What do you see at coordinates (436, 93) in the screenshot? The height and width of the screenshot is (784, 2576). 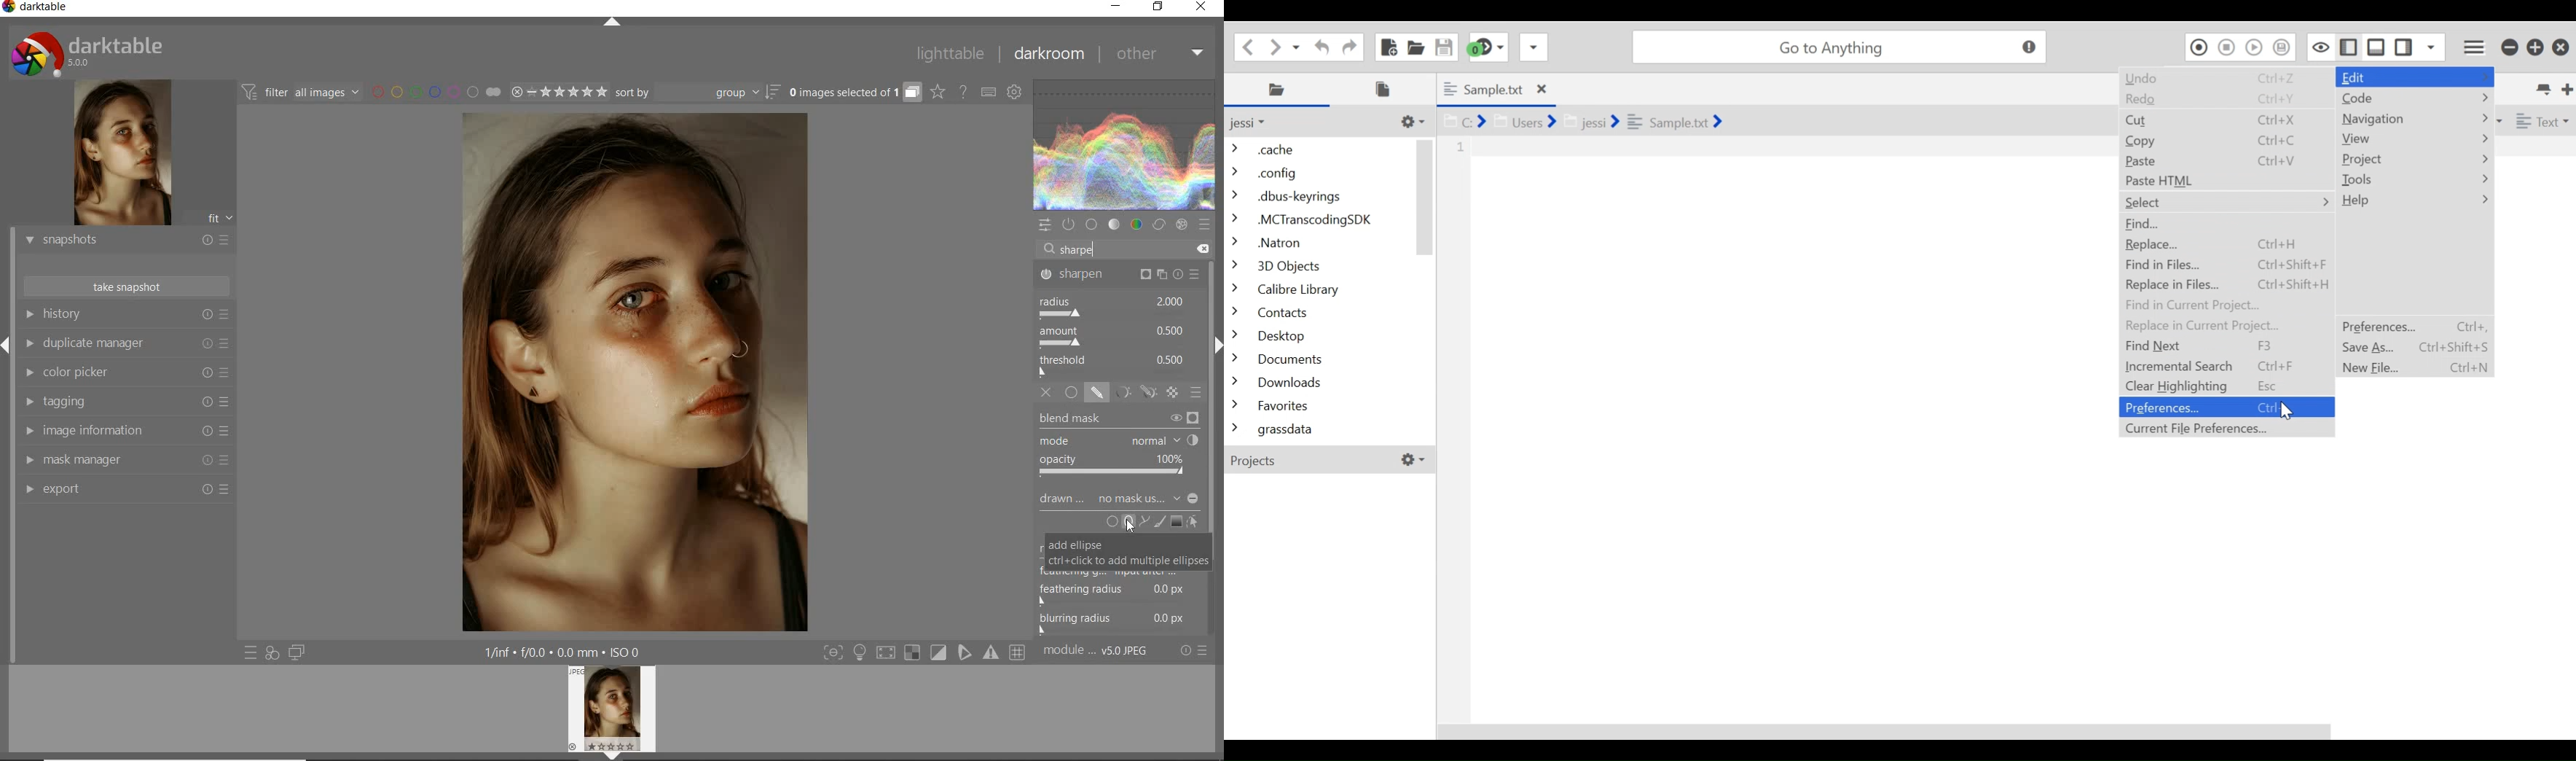 I see `filter by image color` at bounding box center [436, 93].